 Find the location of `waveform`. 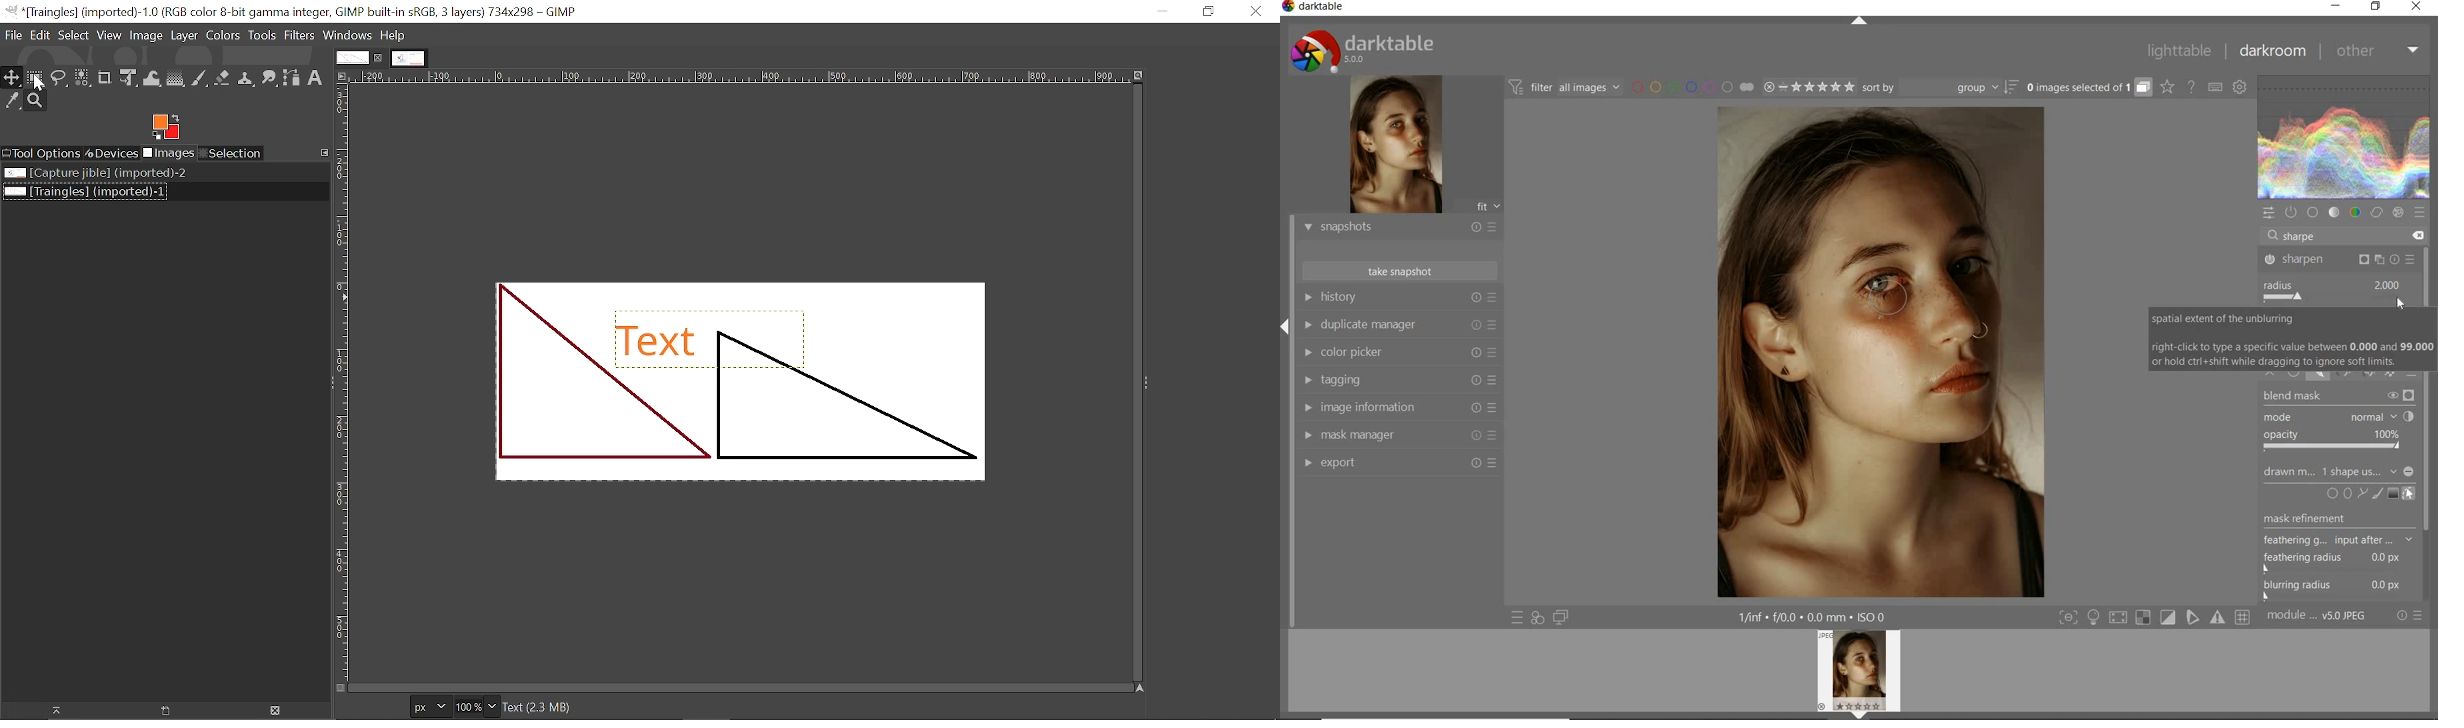

waveform is located at coordinates (2345, 137).